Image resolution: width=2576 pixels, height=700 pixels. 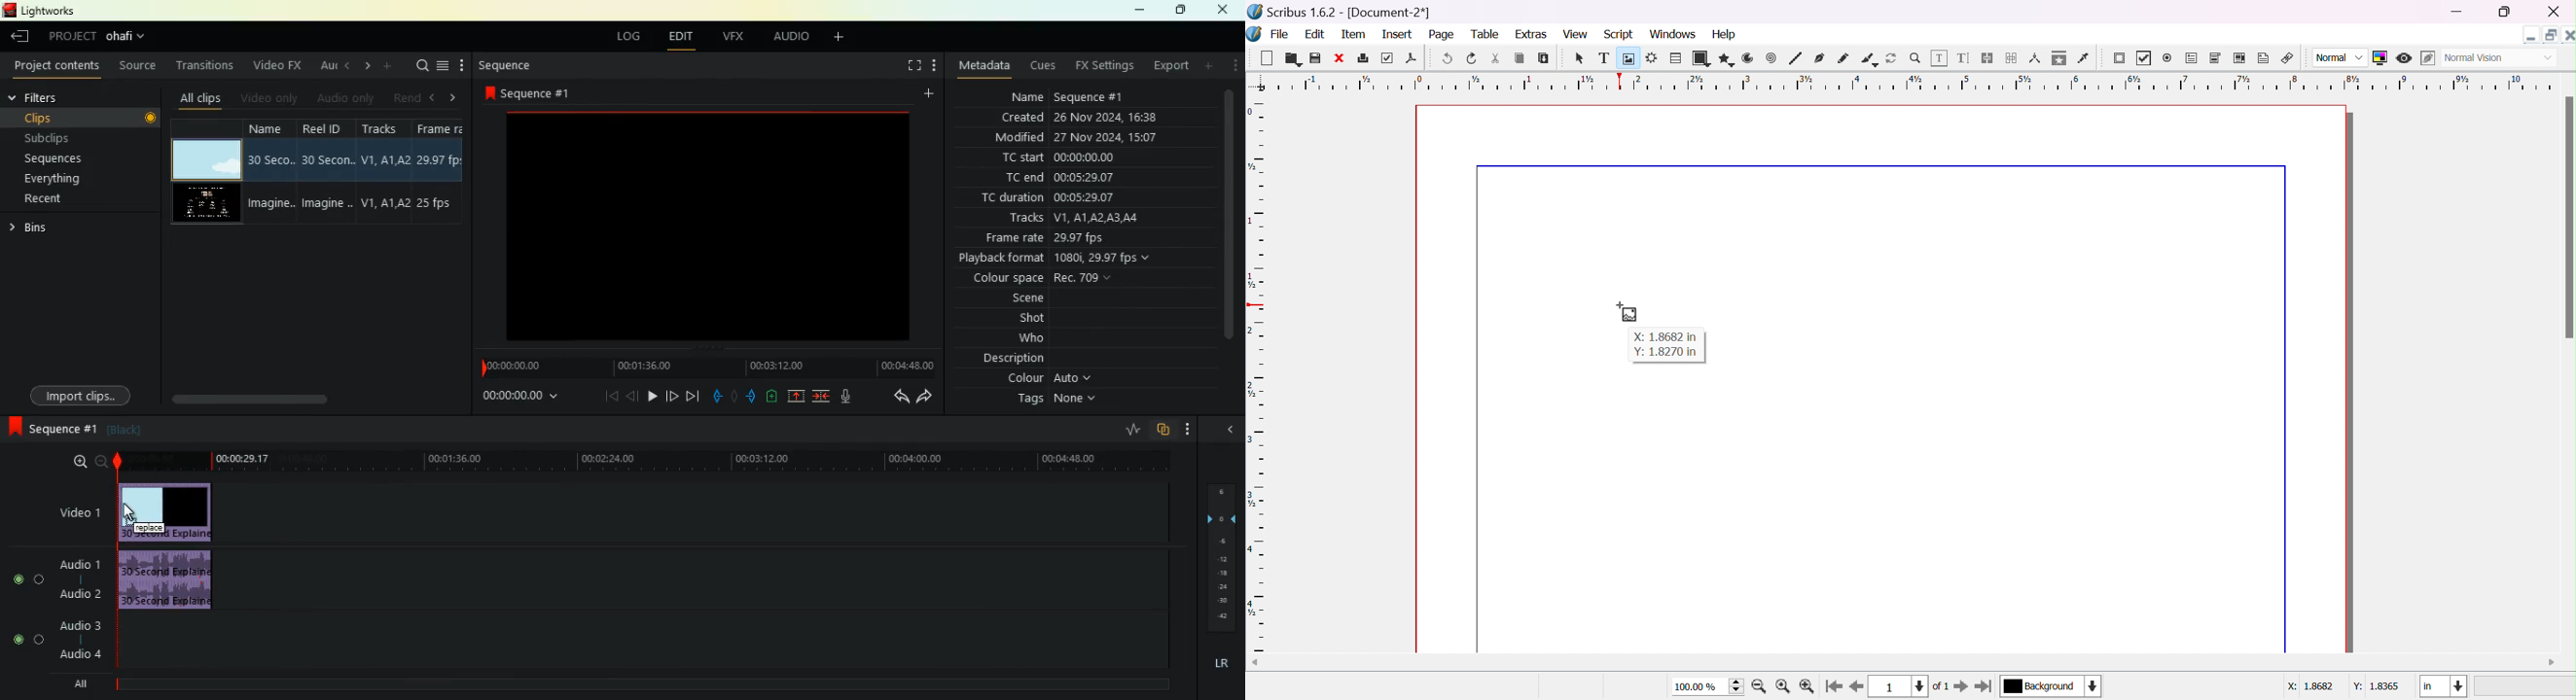 I want to click on image frame, so click(x=1629, y=58).